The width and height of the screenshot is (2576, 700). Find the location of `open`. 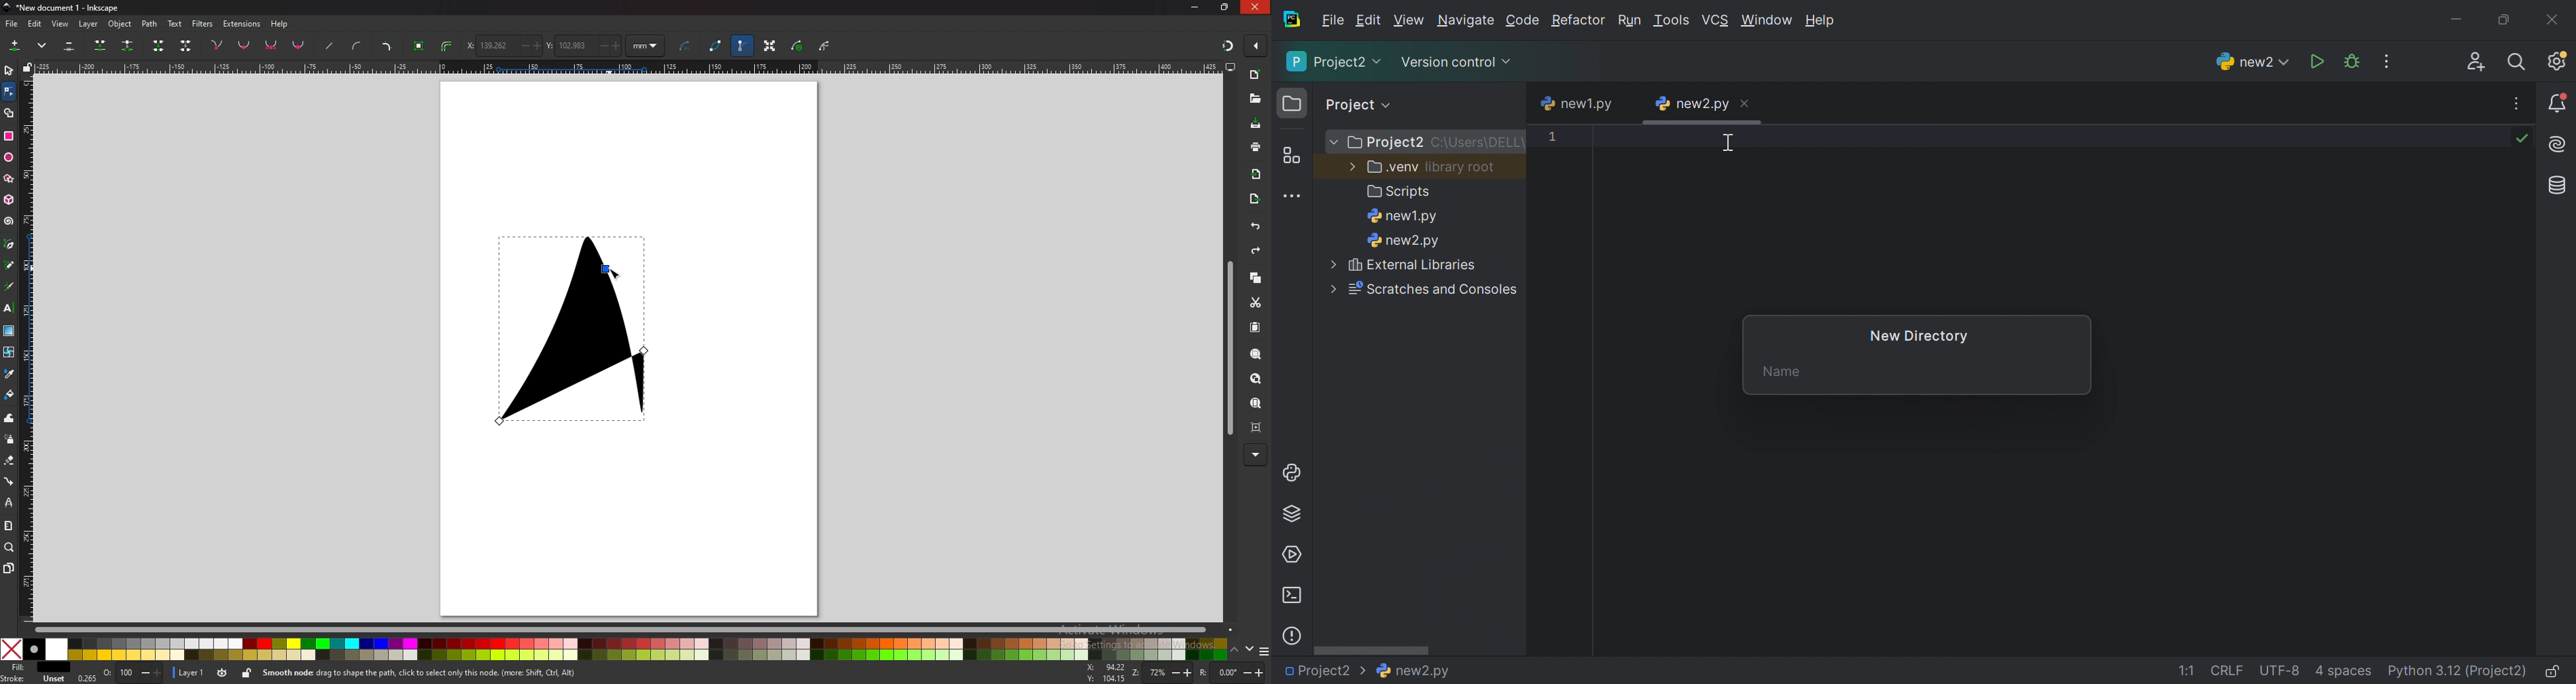

open is located at coordinates (1256, 99).